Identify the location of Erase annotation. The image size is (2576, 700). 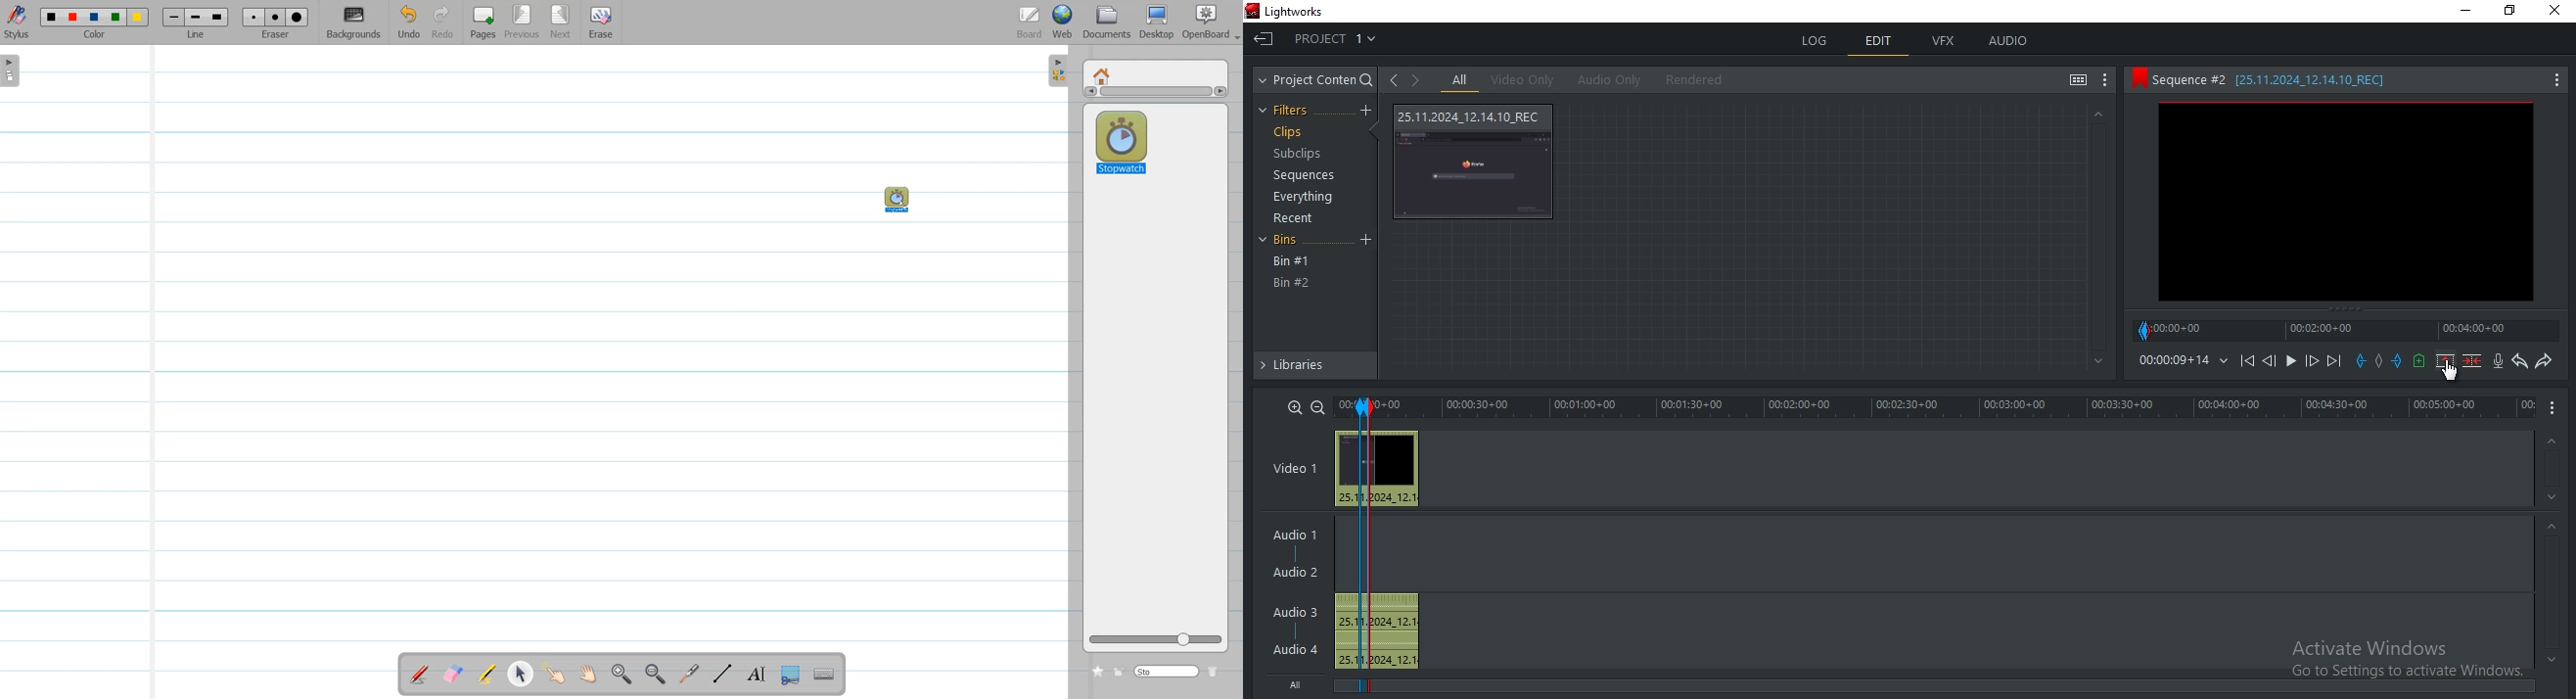
(452, 674).